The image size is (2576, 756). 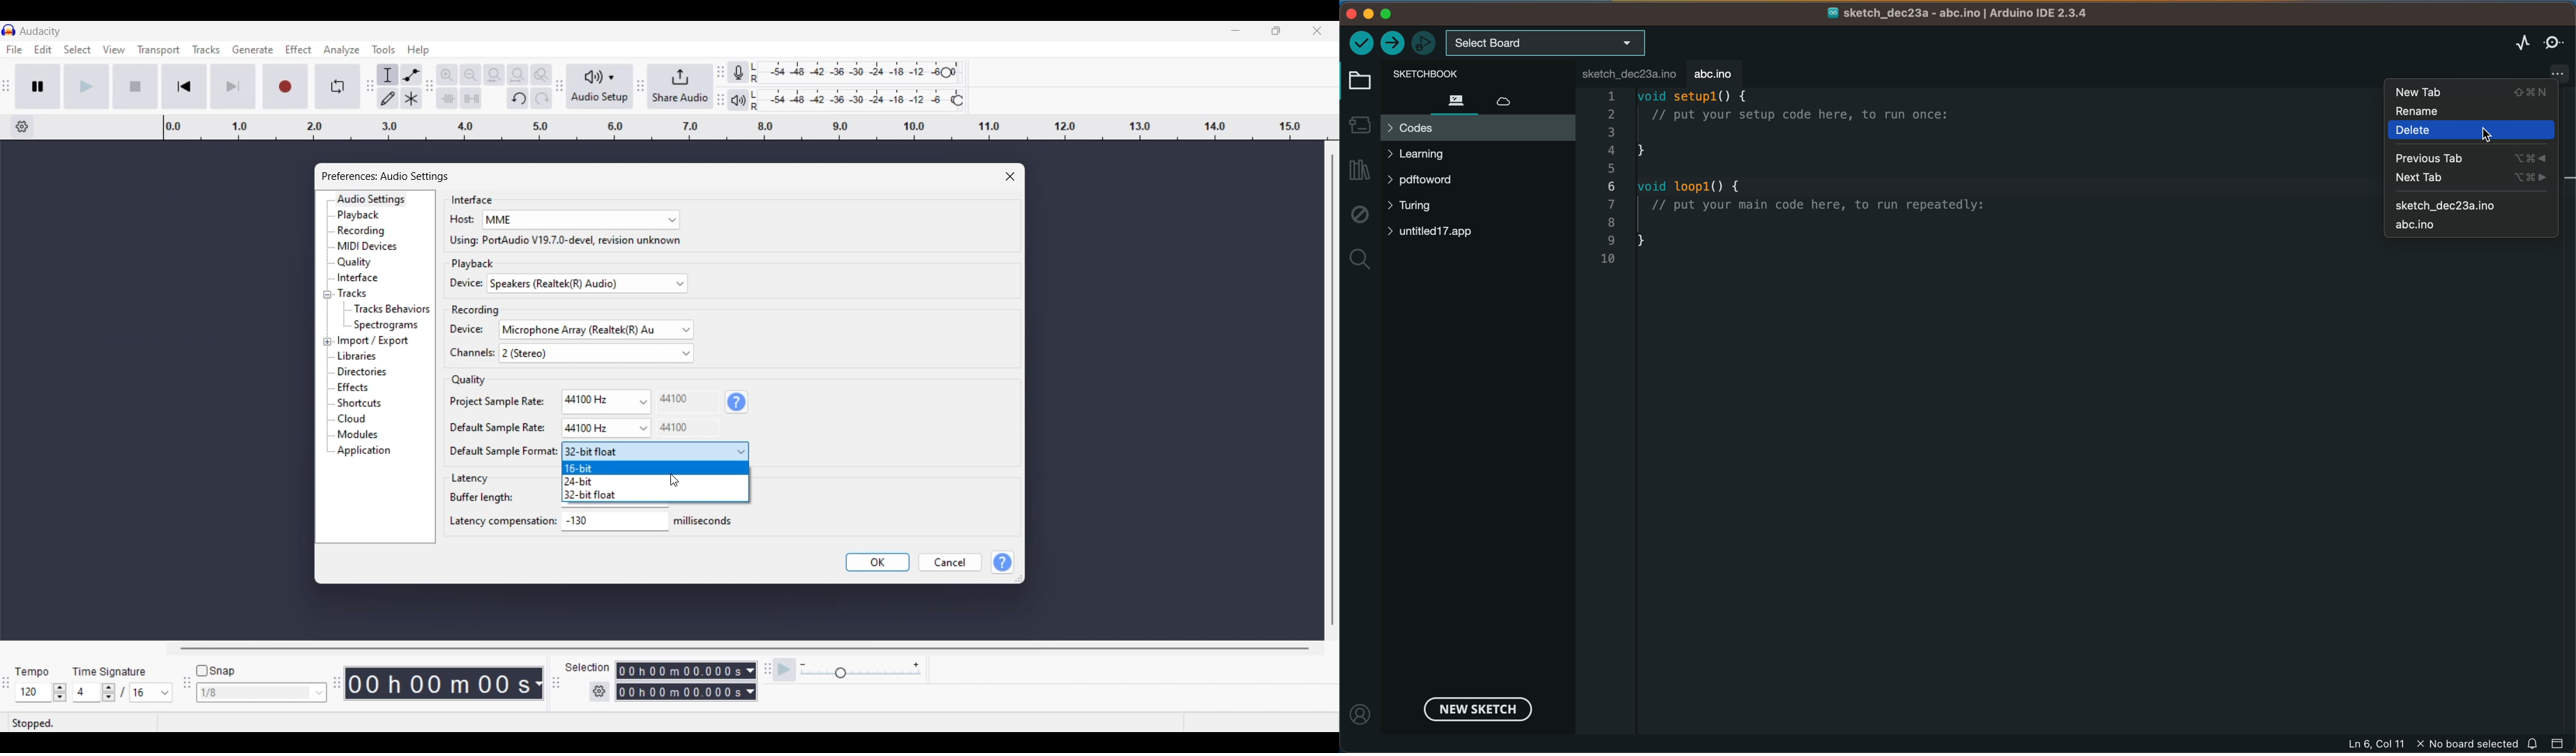 What do you see at coordinates (418, 50) in the screenshot?
I see `Help menu` at bounding box center [418, 50].